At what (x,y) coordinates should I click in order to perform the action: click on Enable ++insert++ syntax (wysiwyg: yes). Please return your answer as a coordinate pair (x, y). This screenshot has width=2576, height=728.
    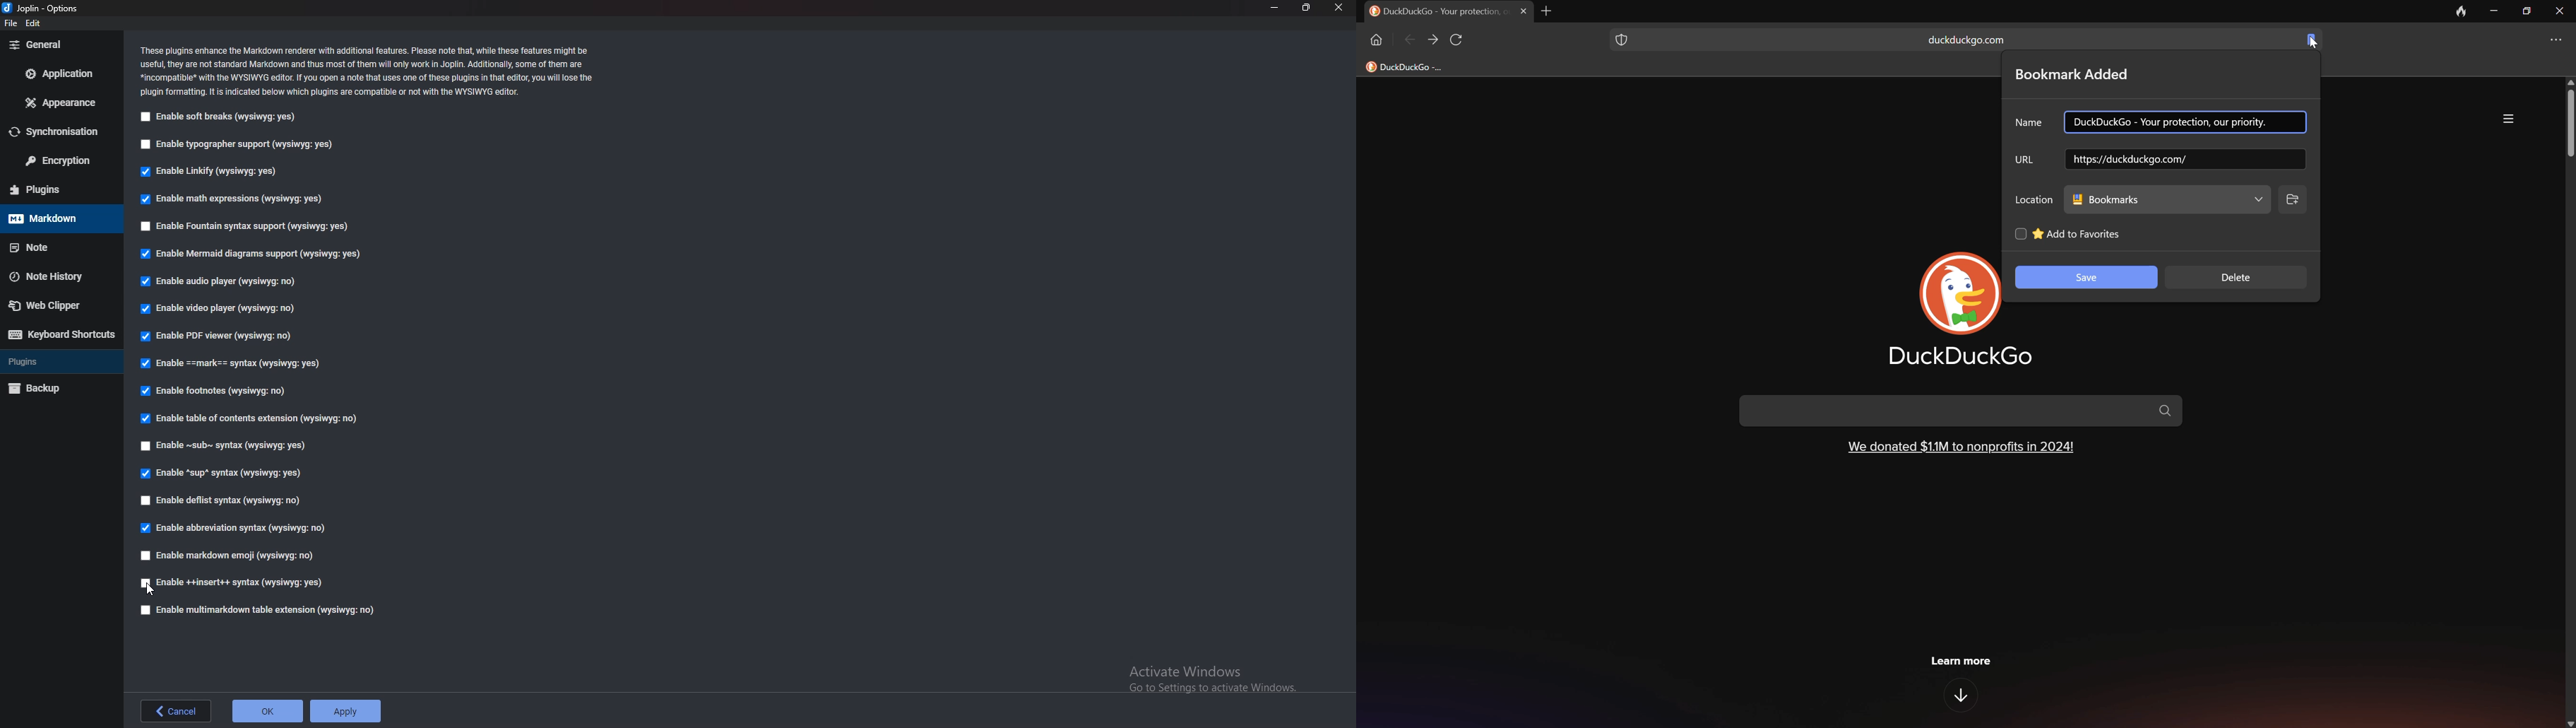
    Looking at the image, I should click on (233, 582).